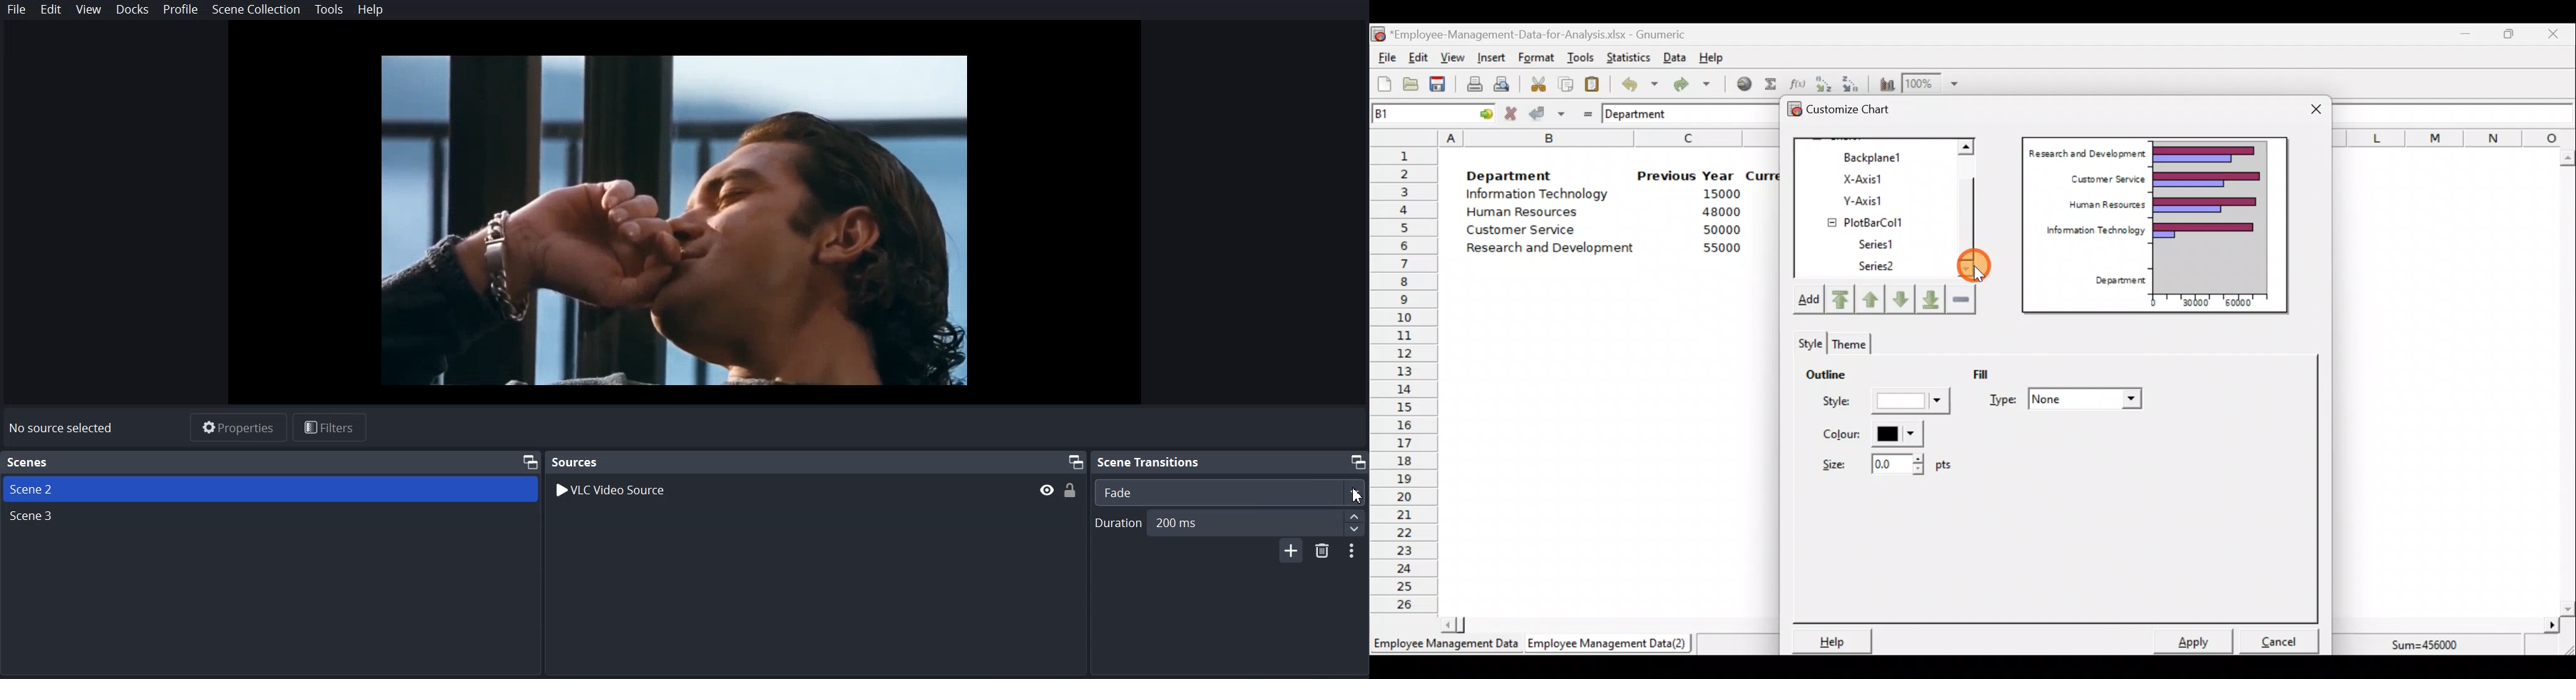 The width and height of the screenshot is (2576, 700). Describe the element at coordinates (1535, 82) in the screenshot. I see `Cut the selection` at that location.